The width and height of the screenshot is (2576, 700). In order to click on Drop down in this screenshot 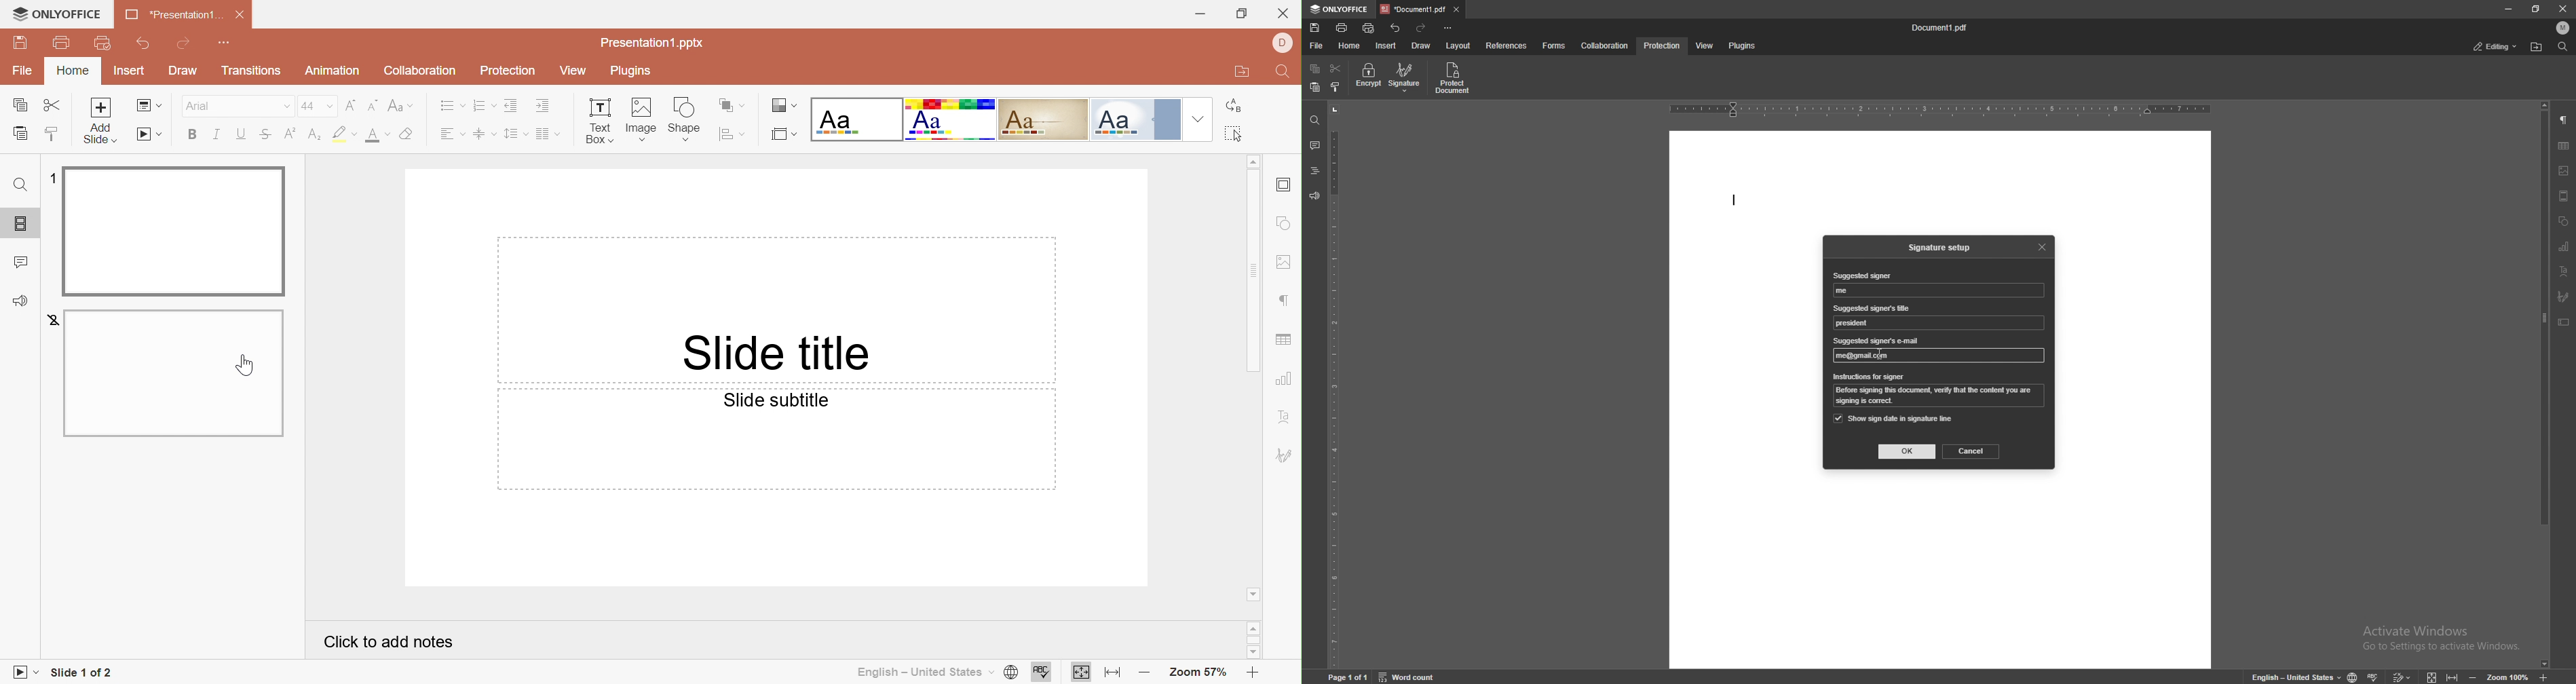, I will do `click(1199, 119)`.